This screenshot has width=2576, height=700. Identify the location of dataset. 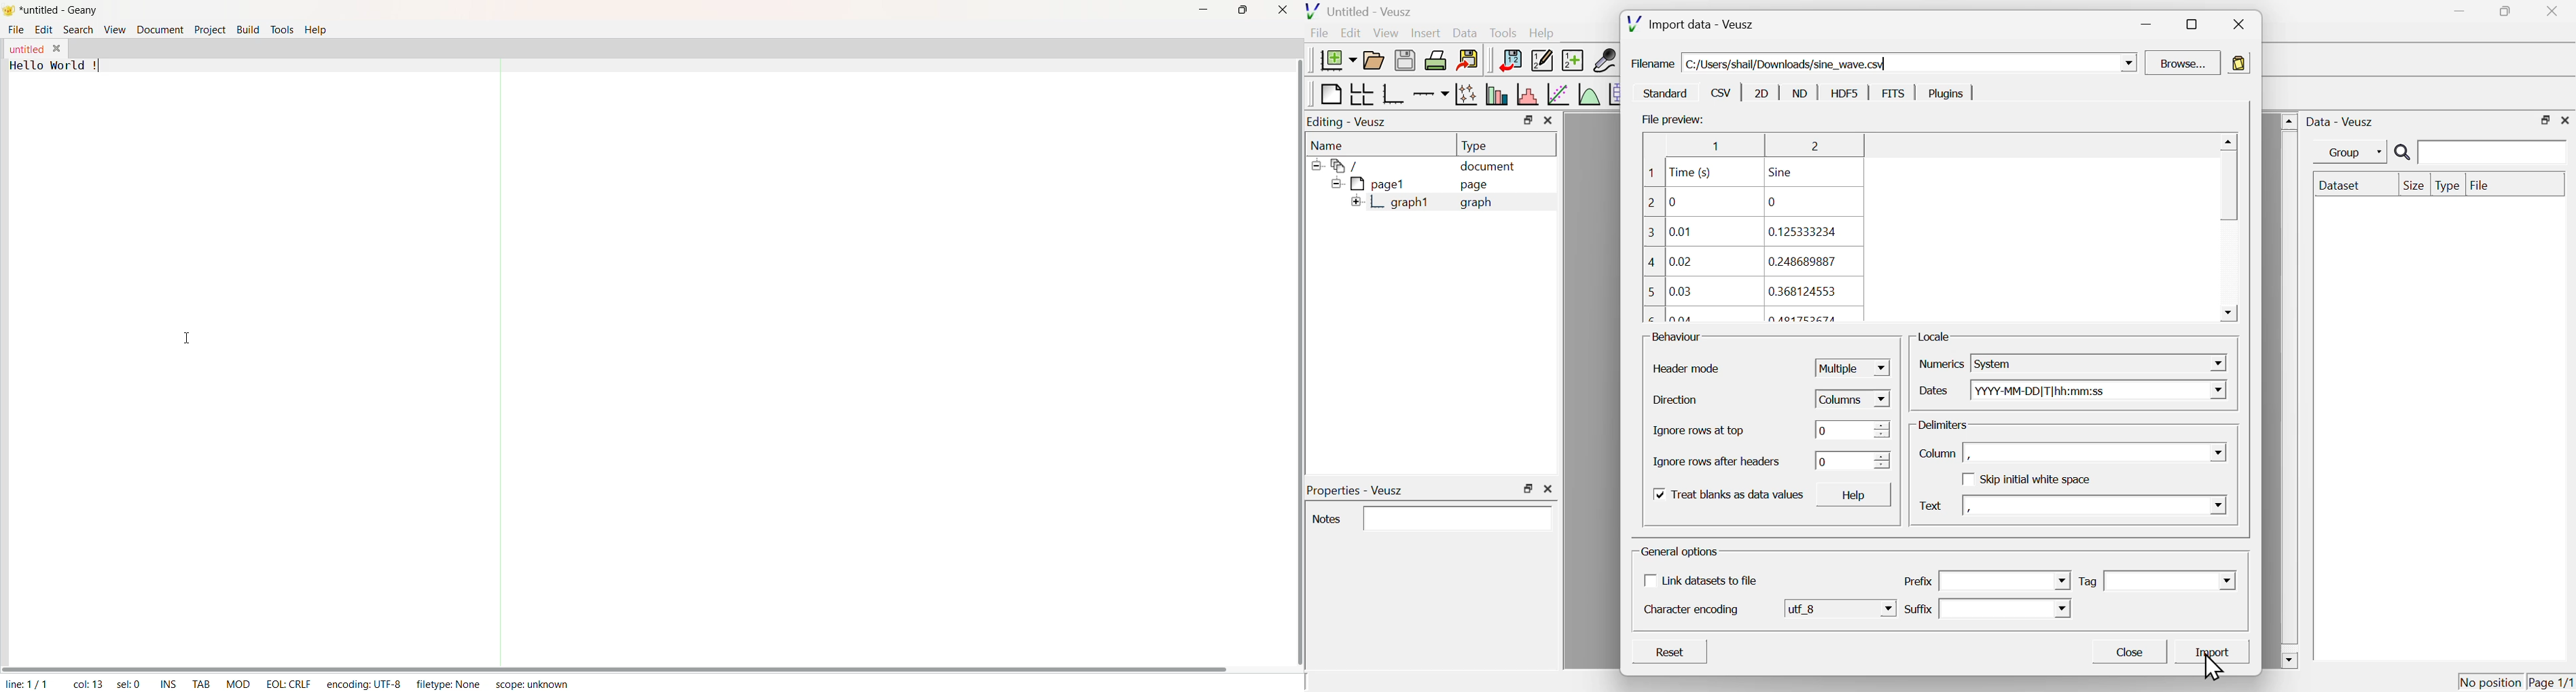
(2343, 185).